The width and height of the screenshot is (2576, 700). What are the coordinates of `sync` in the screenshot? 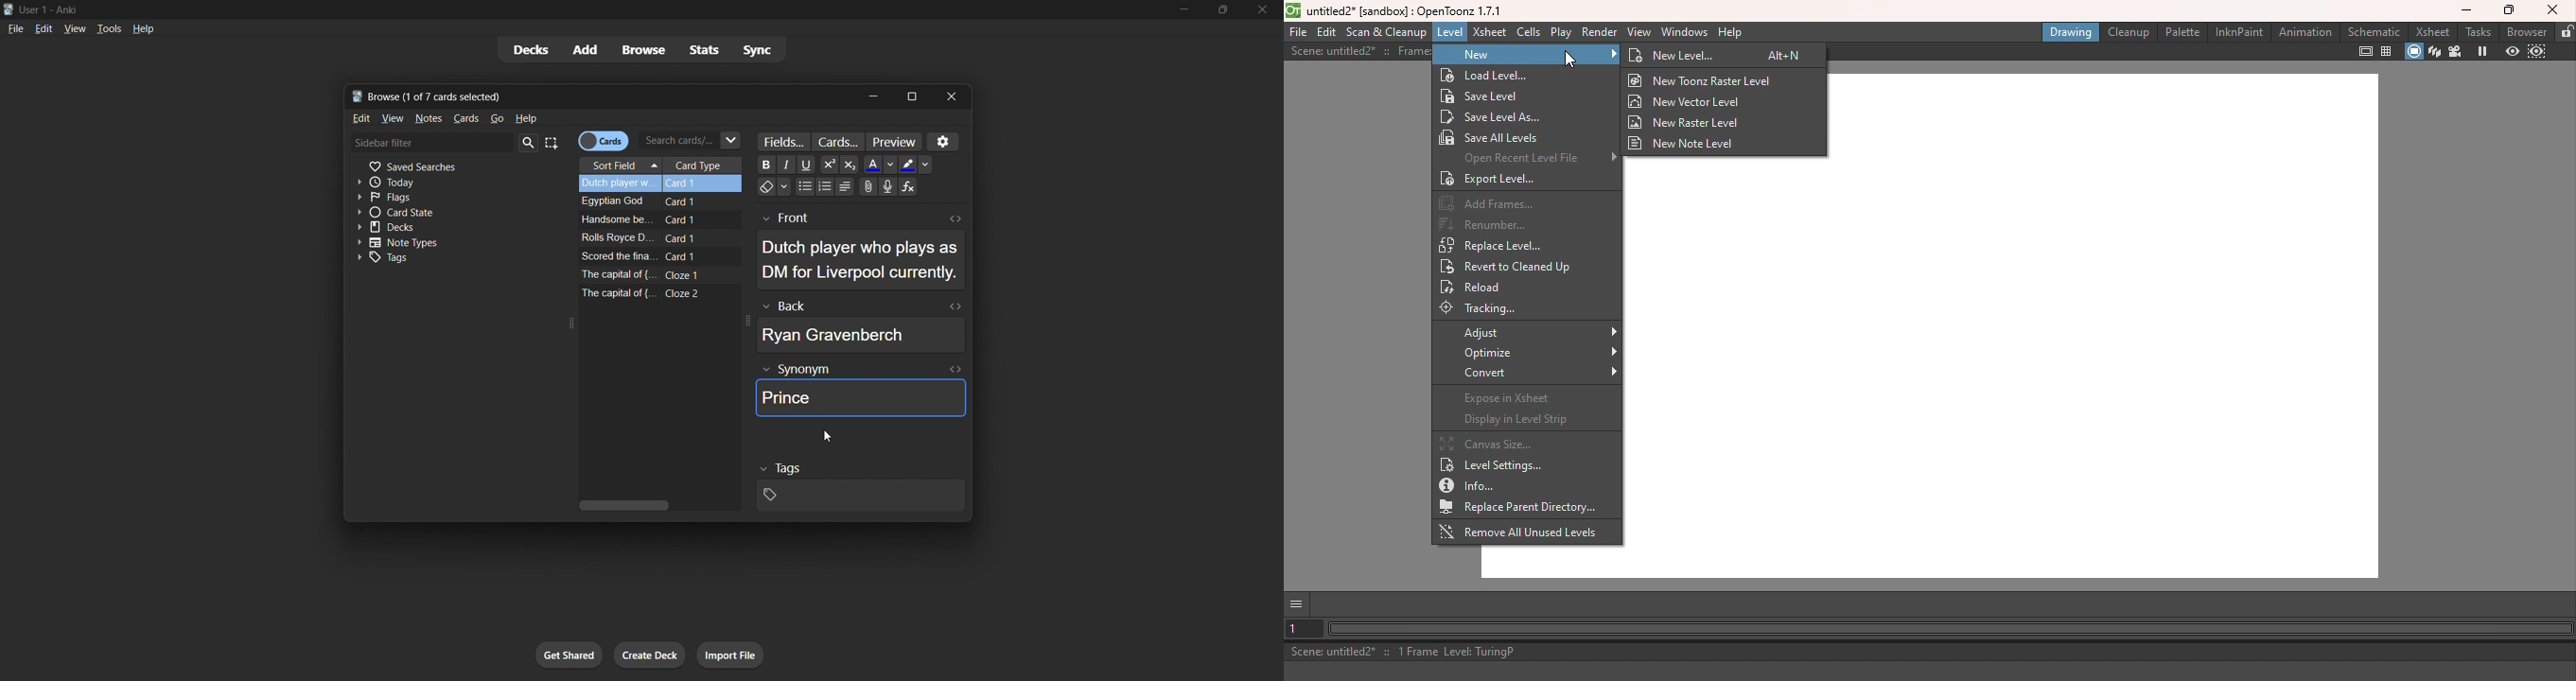 It's located at (761, 49).